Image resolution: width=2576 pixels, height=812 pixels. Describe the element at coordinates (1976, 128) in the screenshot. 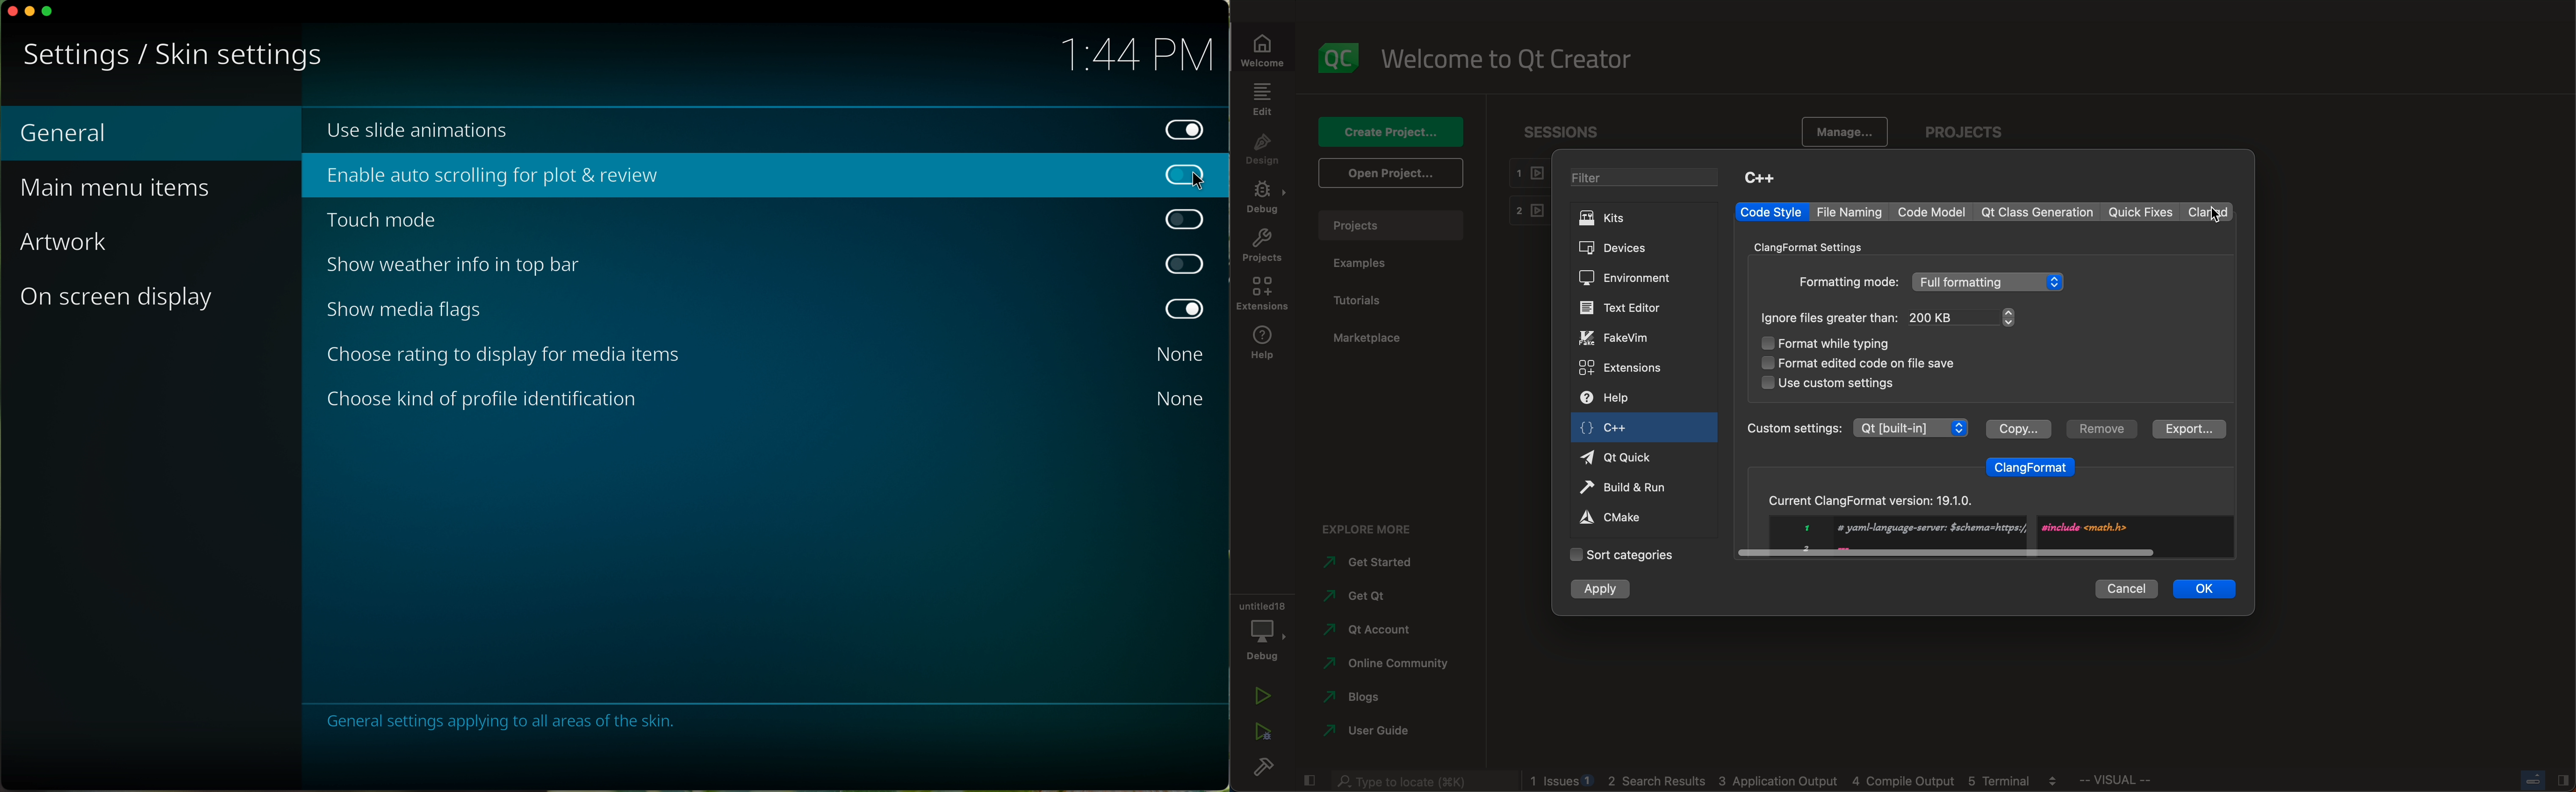

I see `project` at that location.